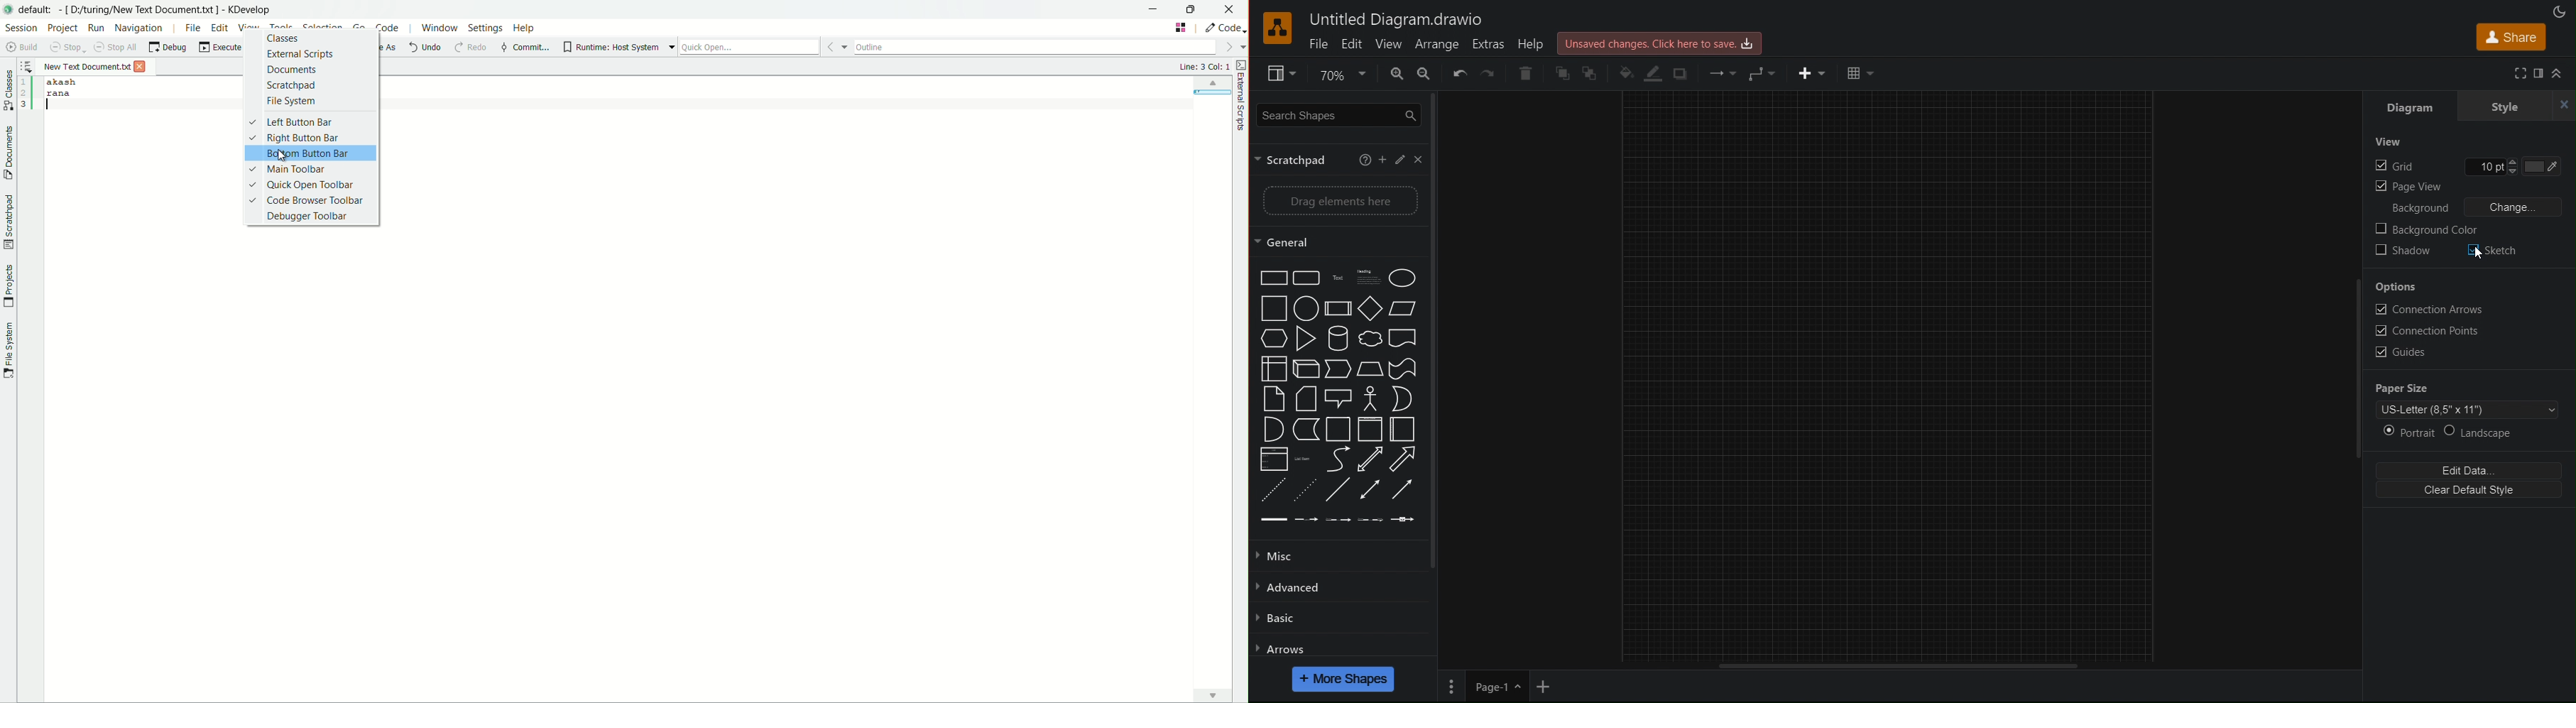 The height and width of the screenshot is (728, 2576). Describe the element at coordinates (1318, 45) in the screenshot. I see `File` at that location.